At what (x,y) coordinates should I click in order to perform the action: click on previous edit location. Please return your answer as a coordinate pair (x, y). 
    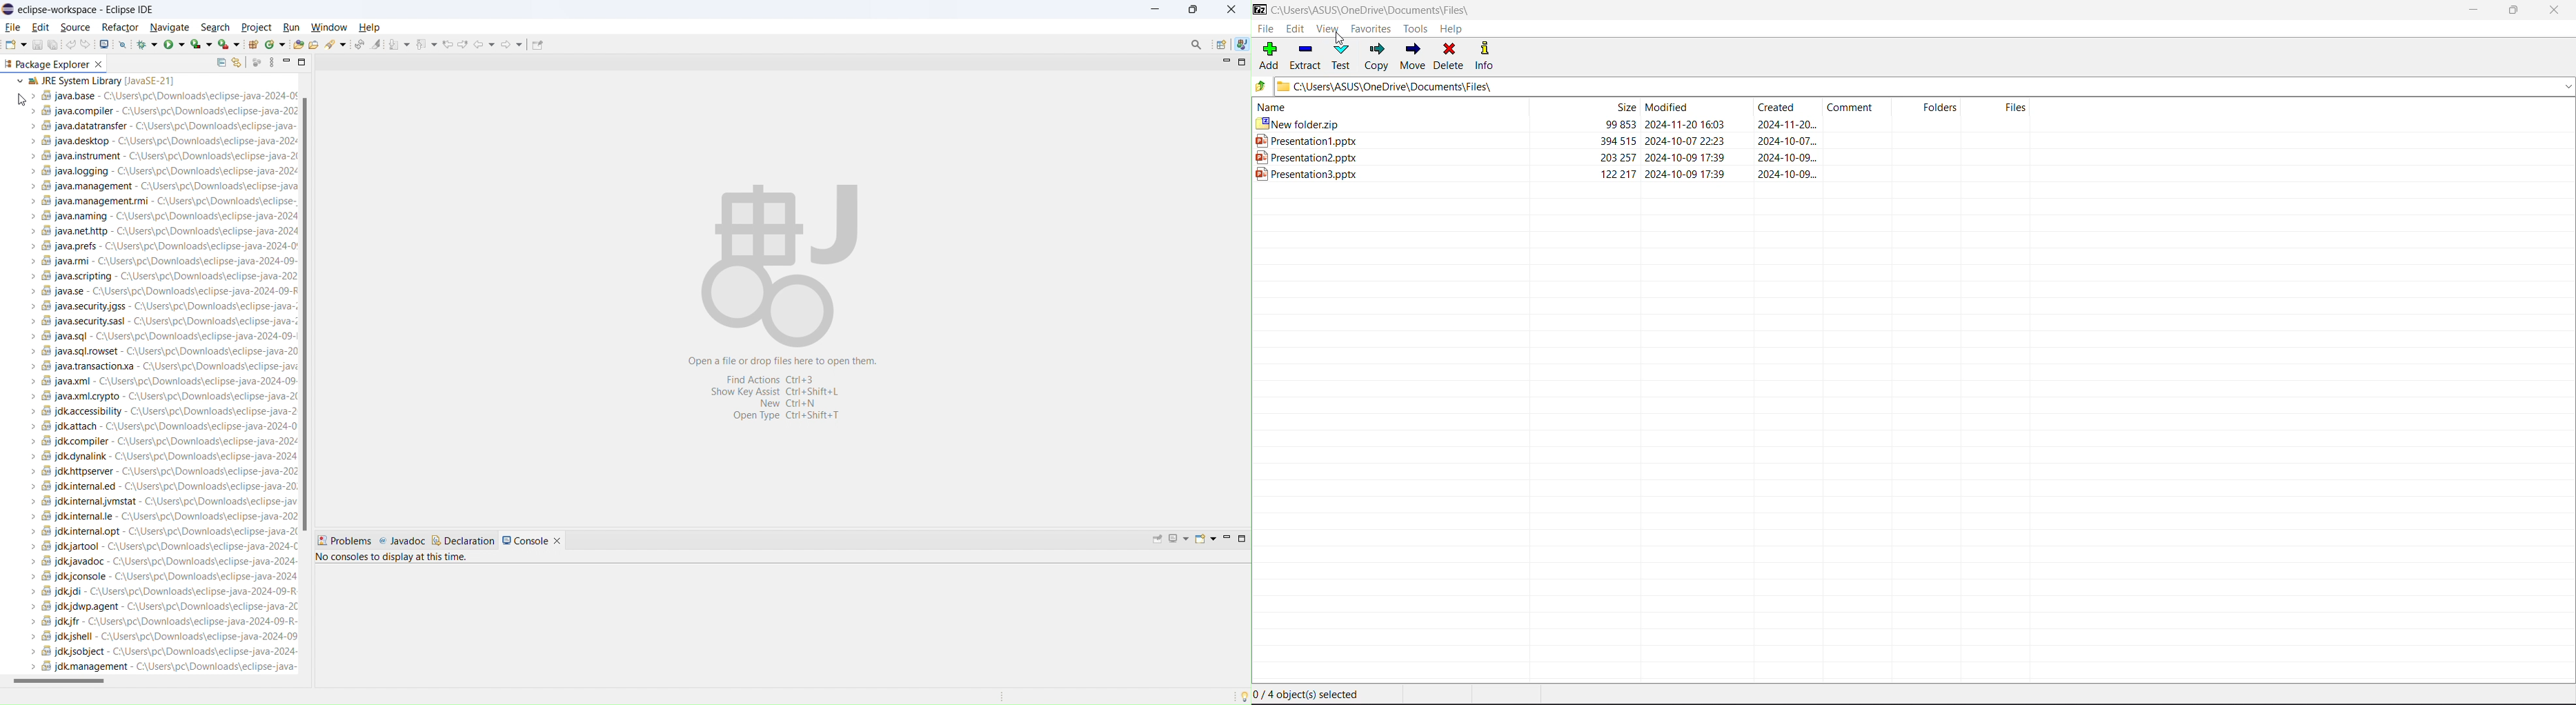
    Looking at the image, I should click on (447, 44).